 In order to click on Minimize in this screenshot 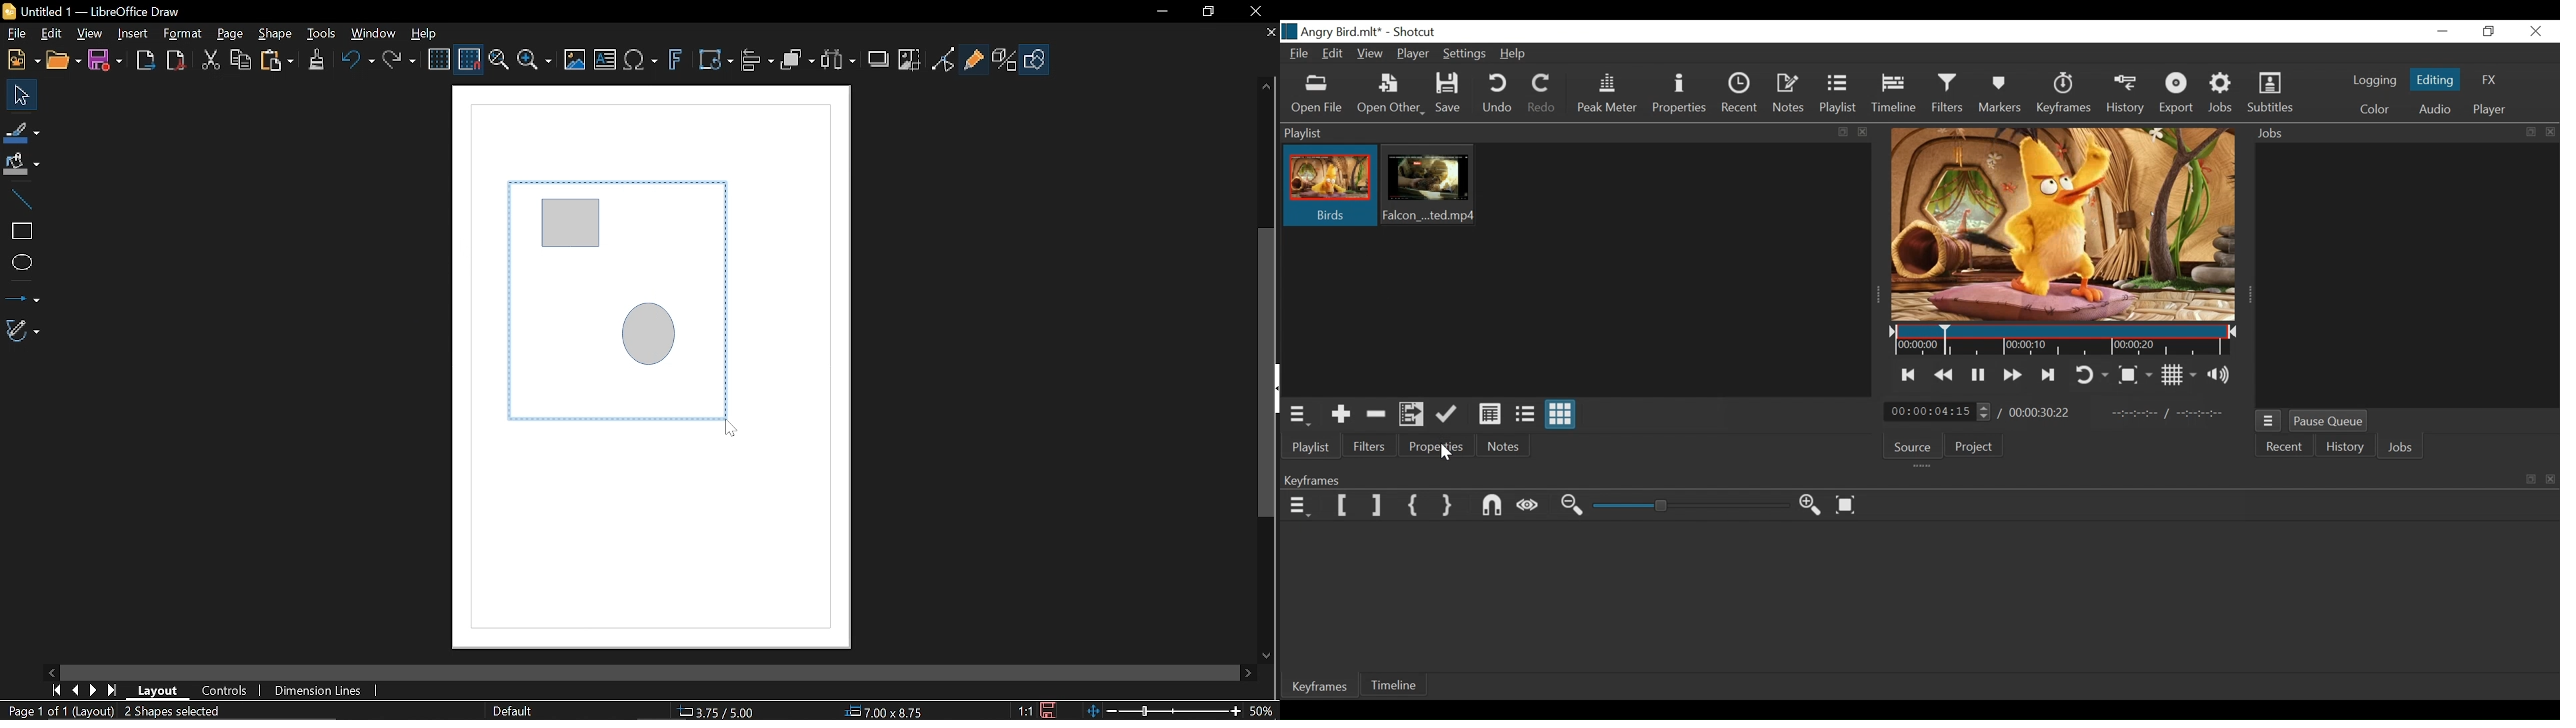, I will do `click(1162, 11)`.